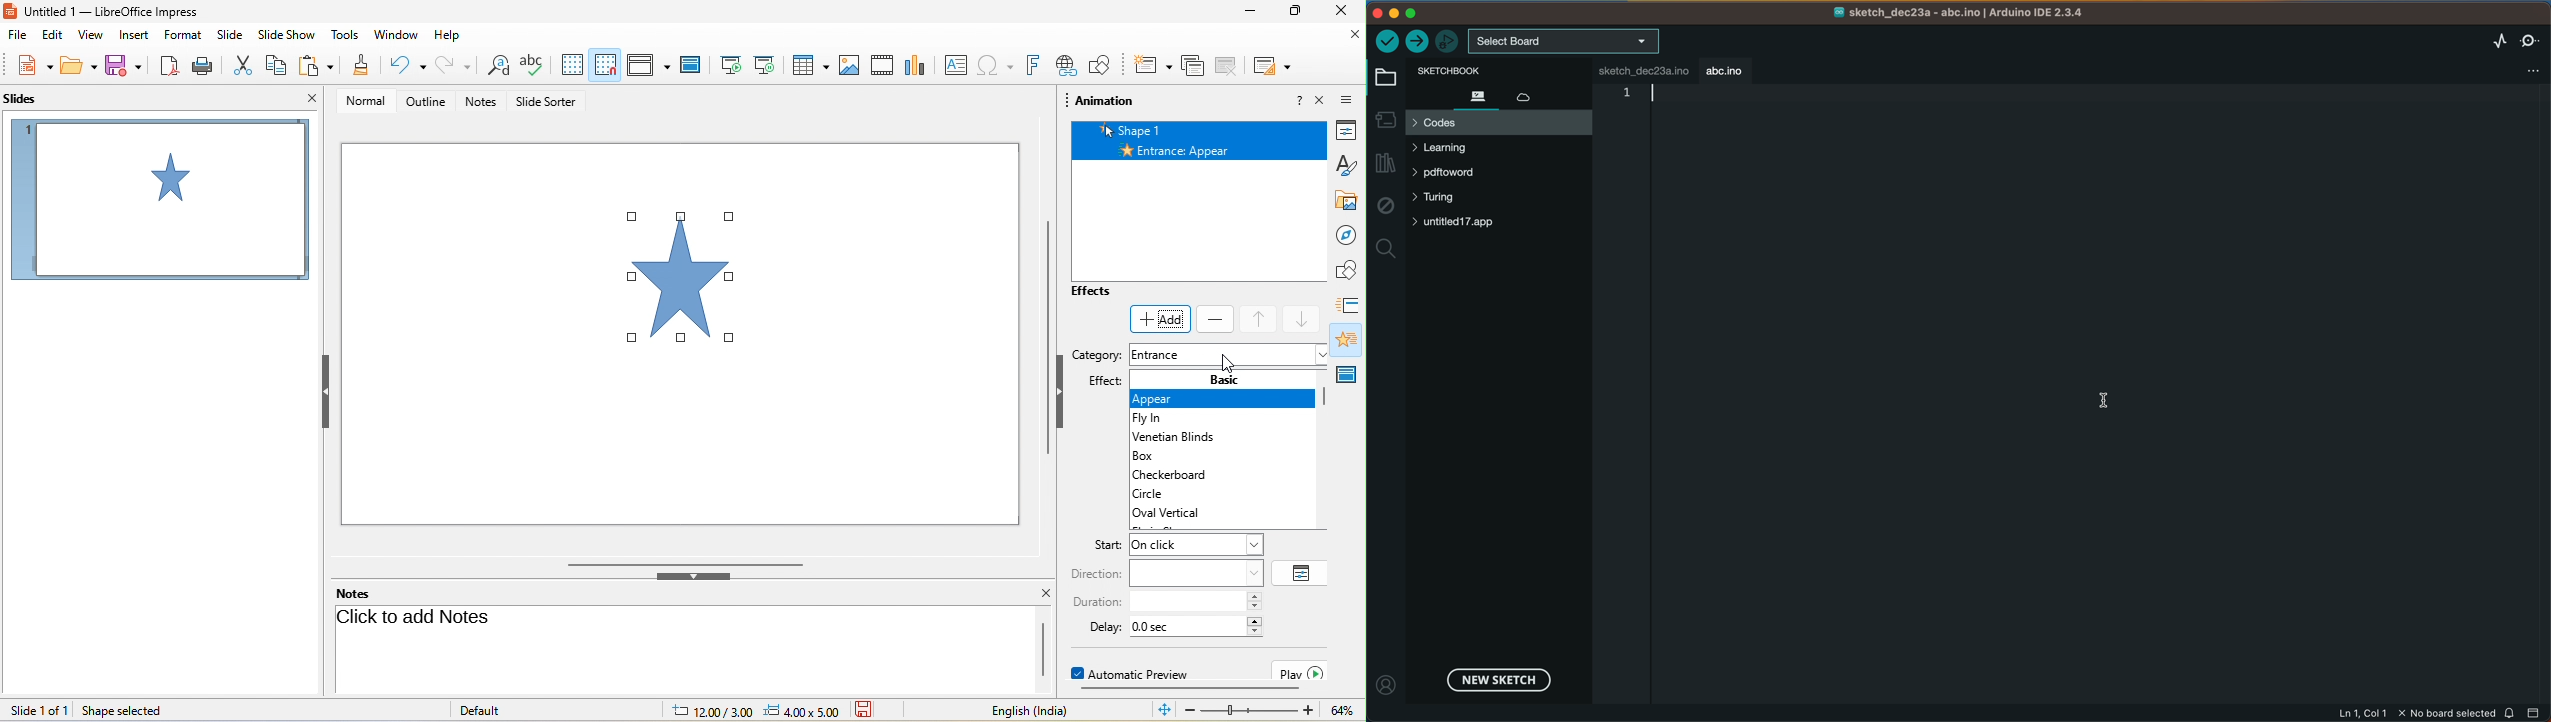 The width and height of the screenshot is (2576, 728). I want to click on vertical scrollbar, so click(1042, 331).